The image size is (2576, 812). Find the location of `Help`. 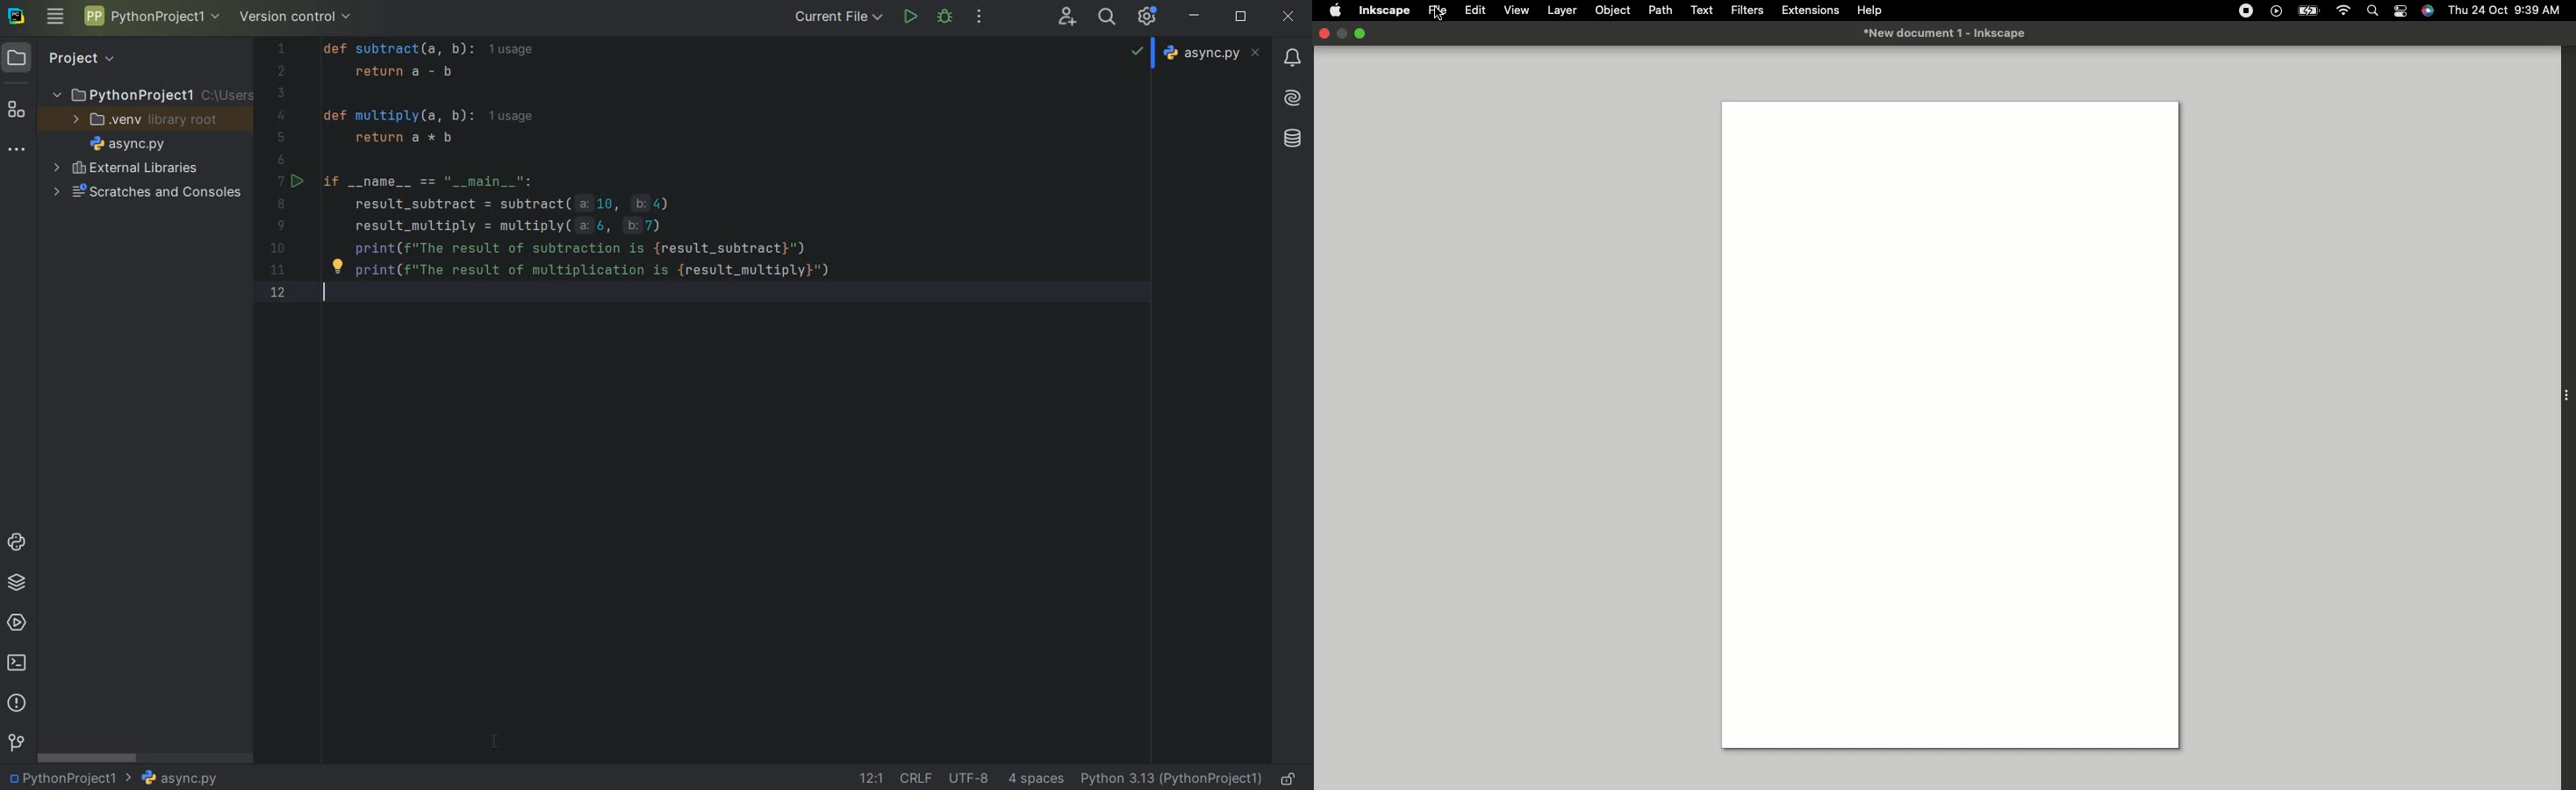

Help is located at coordinates (1870, 9).